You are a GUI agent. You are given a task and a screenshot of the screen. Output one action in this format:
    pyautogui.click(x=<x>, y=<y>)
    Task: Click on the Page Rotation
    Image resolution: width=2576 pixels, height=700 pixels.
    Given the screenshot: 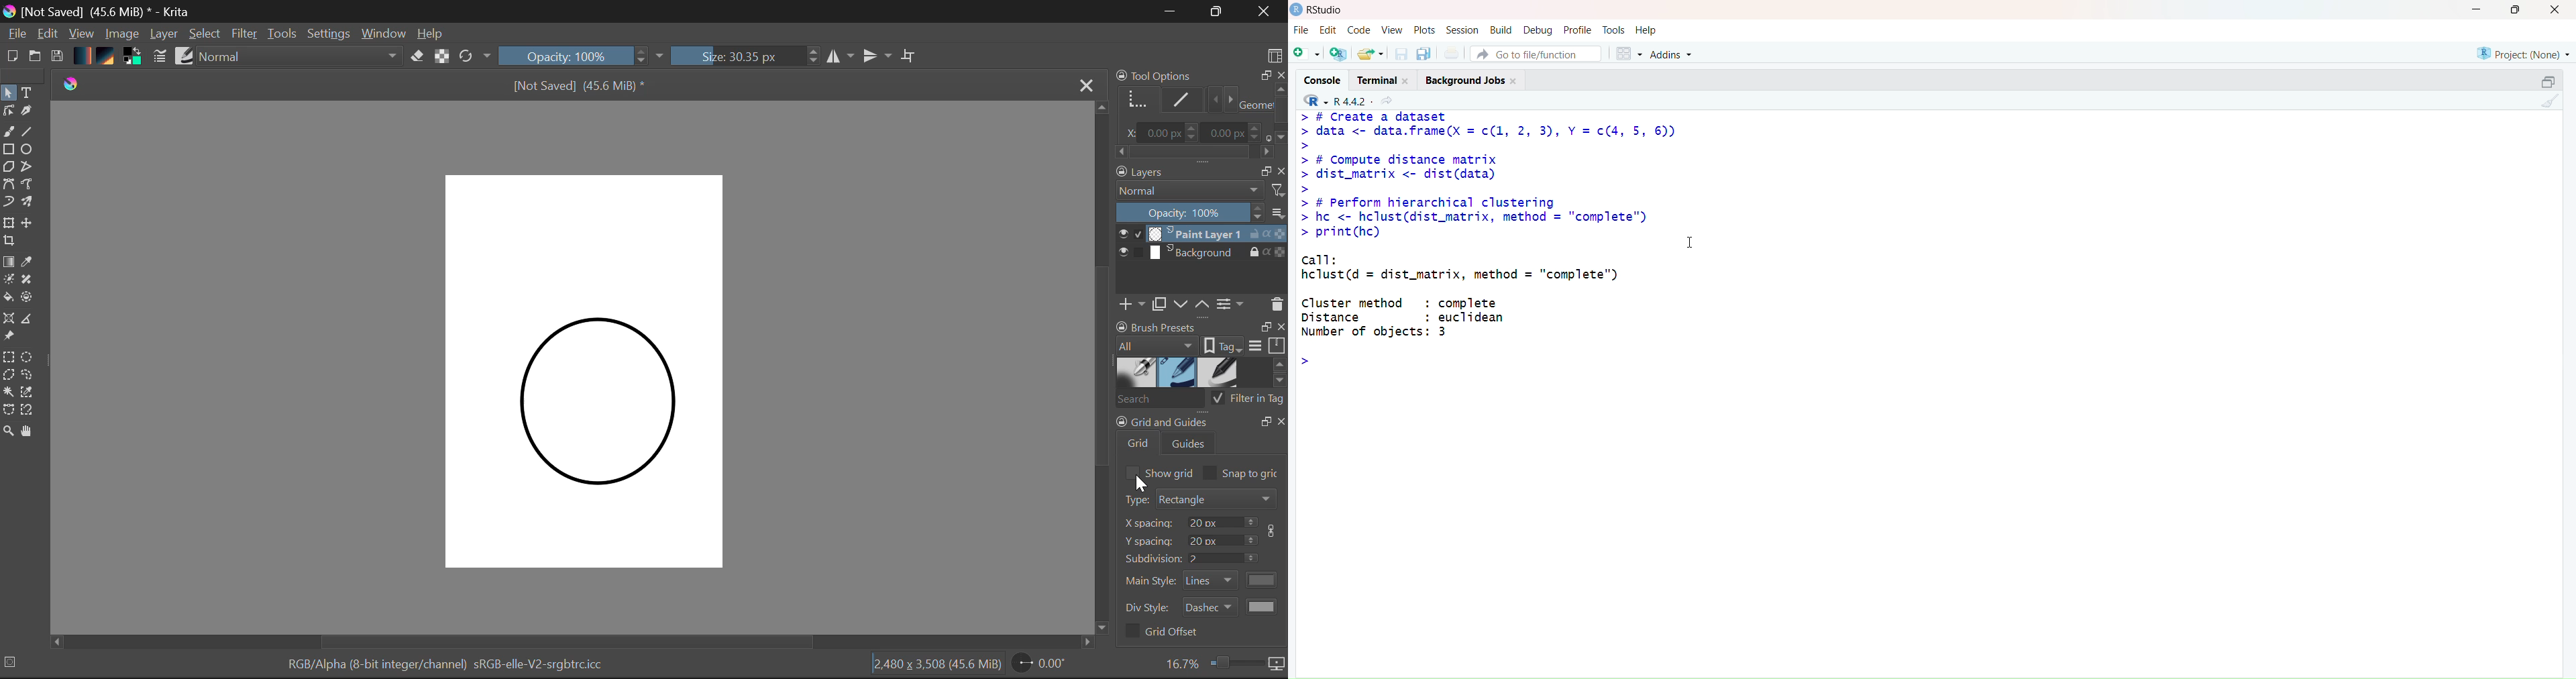 What is the action you would take?
    pyautogui.click(x=1044, y=666)
    